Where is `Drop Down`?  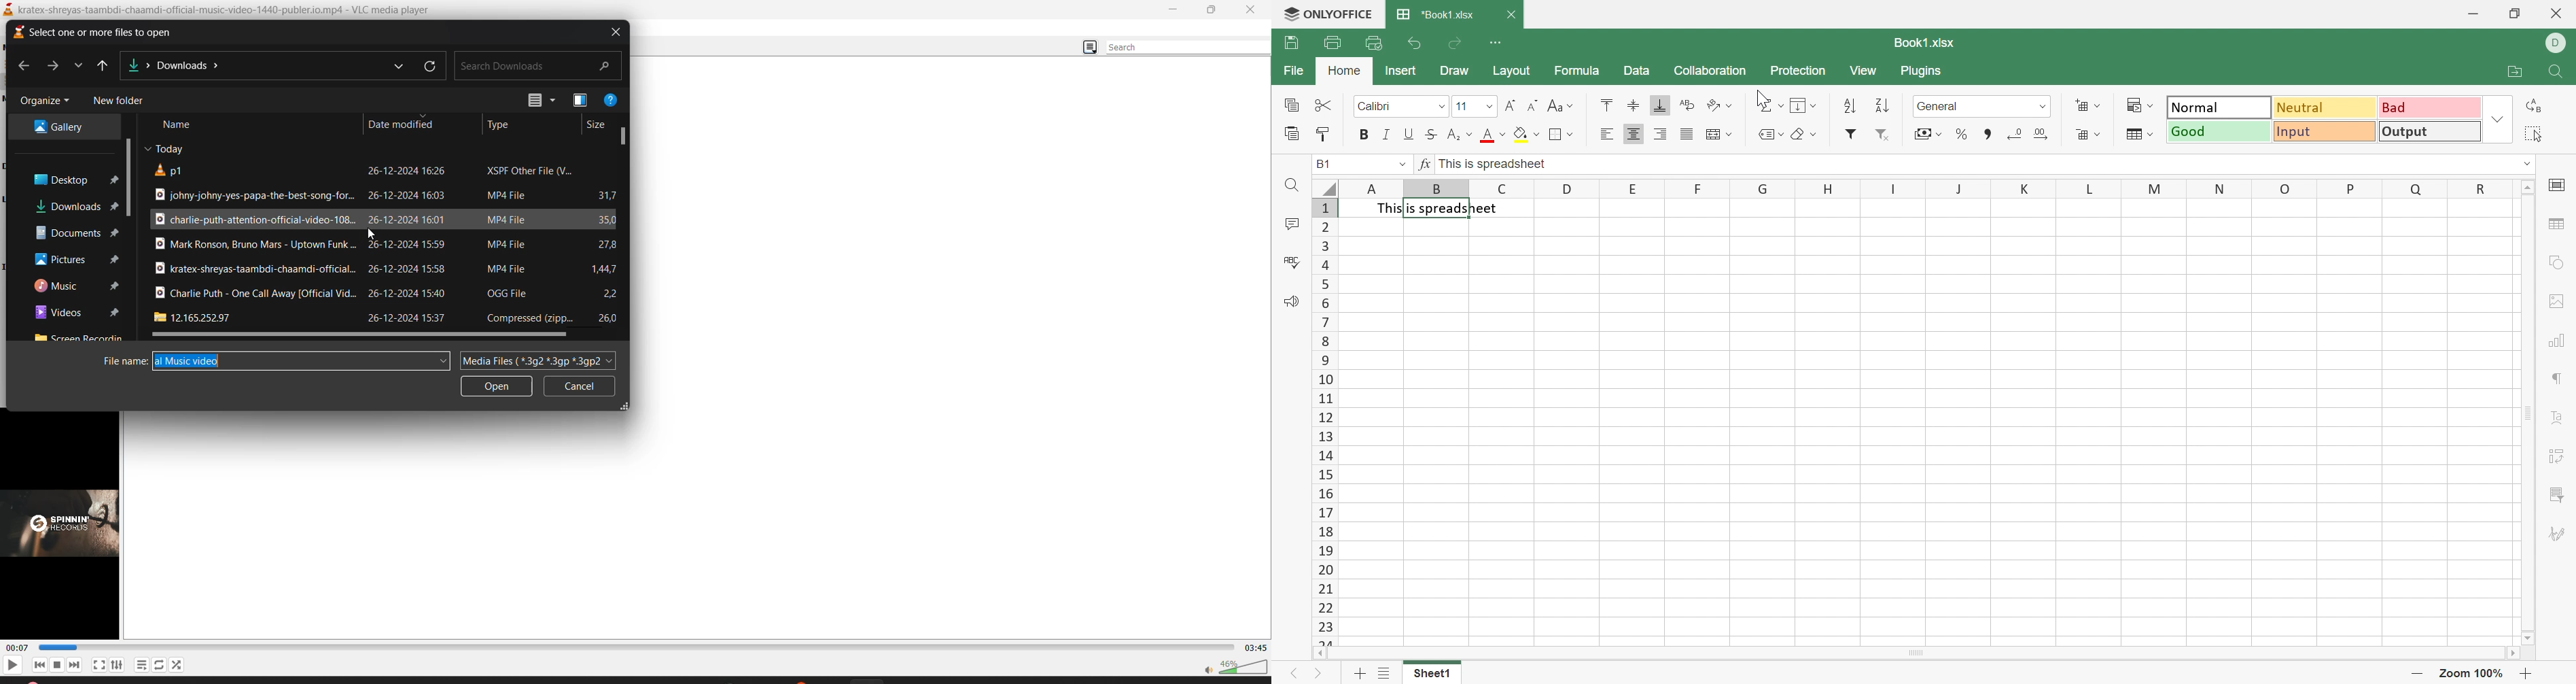 Drop Down is located at coordinates (2151, 106).